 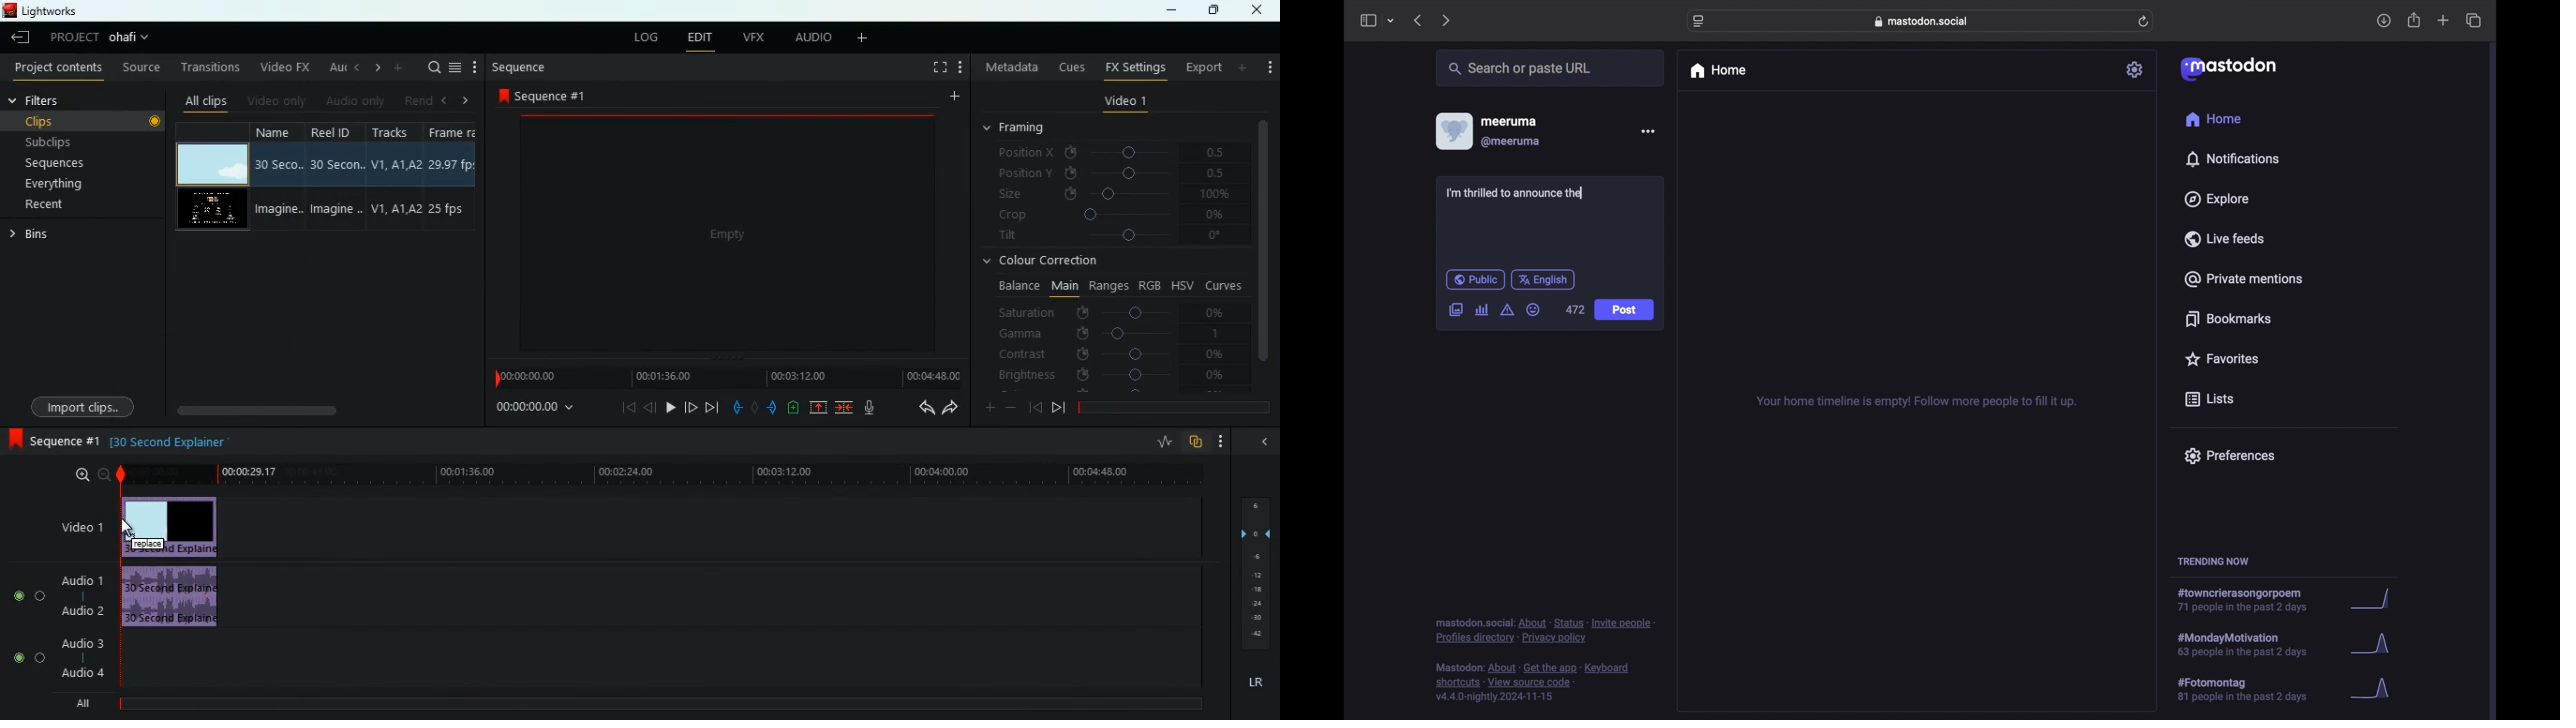 I want to click on add, so click(x=859, y=39).